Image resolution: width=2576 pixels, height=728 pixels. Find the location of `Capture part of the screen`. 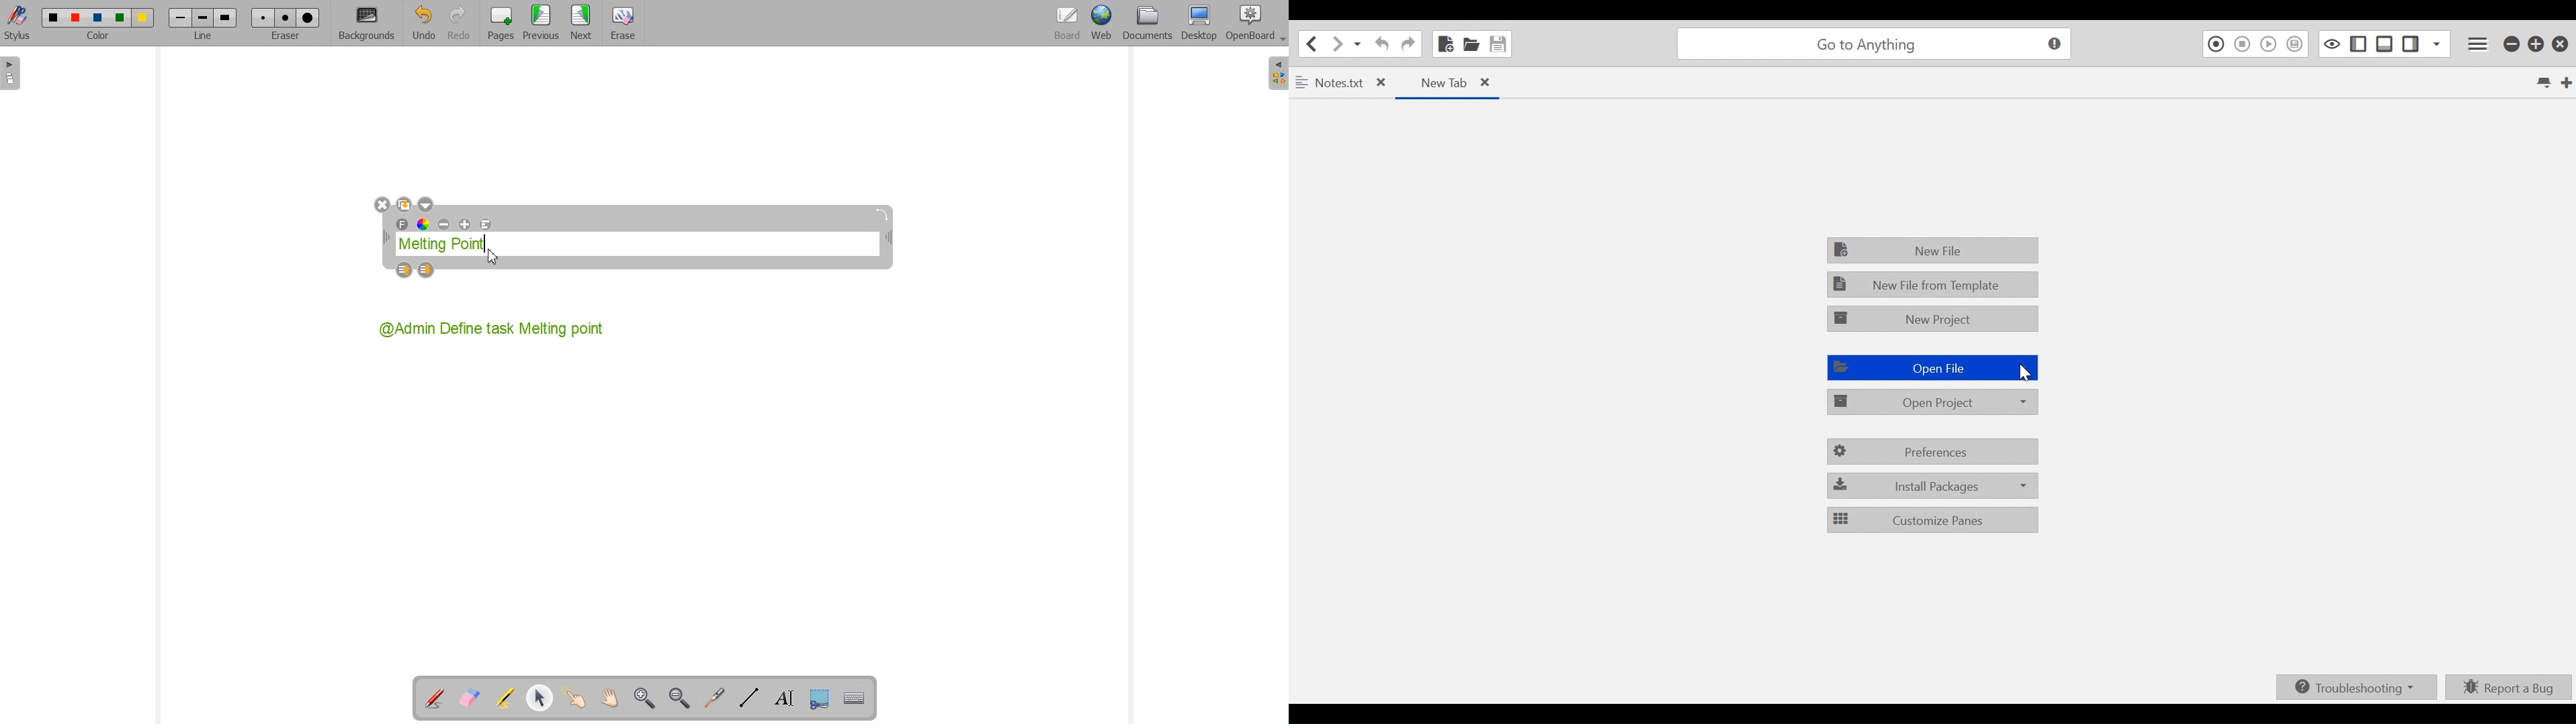

Capture part of the screen is located at coordinates (817, 697).